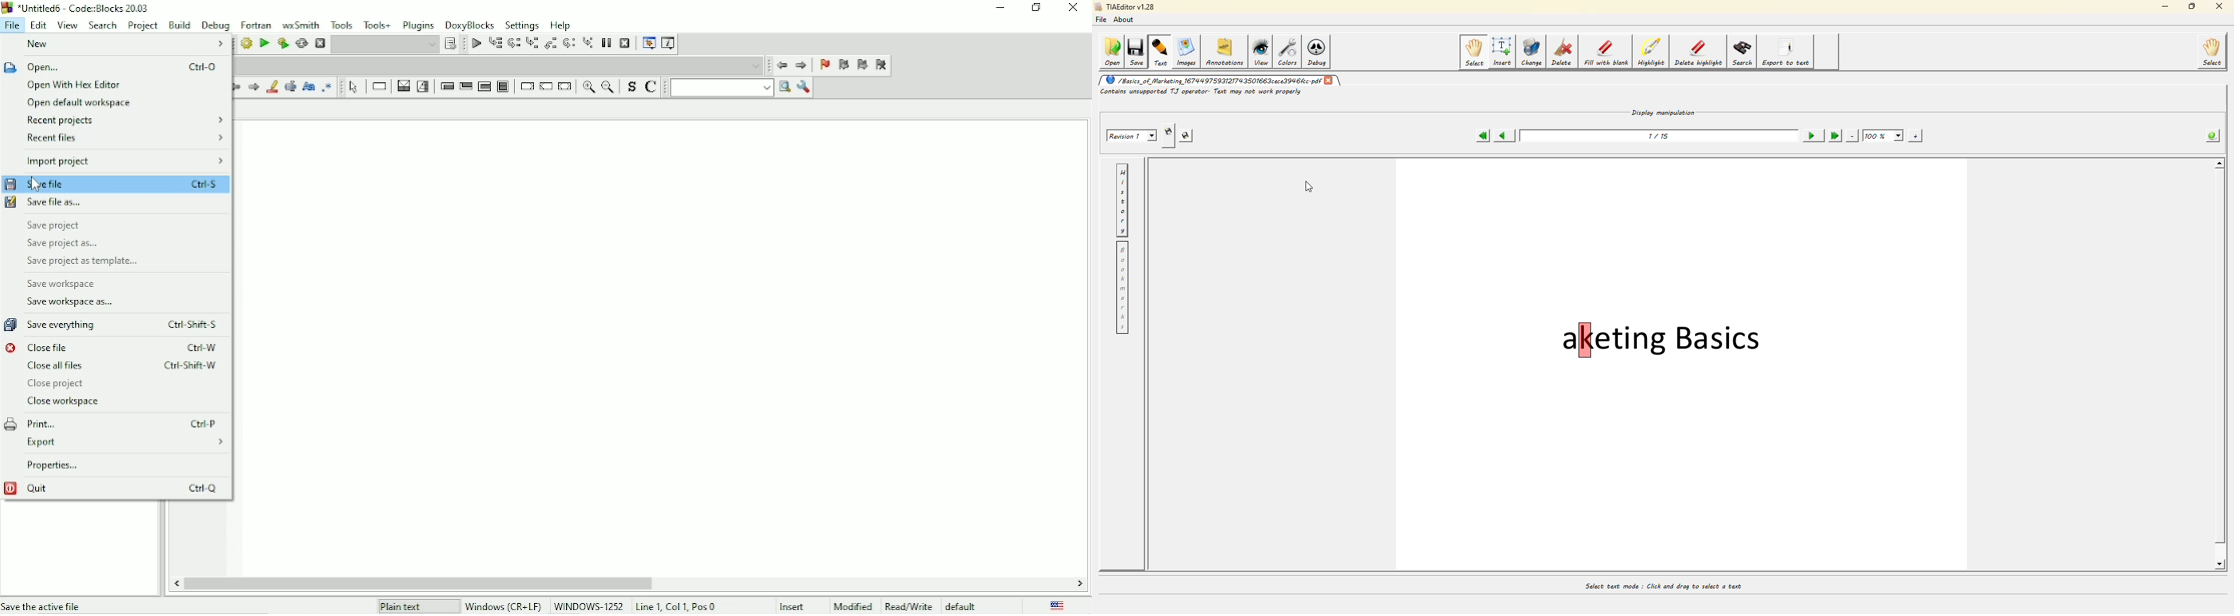 Image resolution: width=2240 pixels, height=616 pixels. What do you see at coordinates (67, 284) in the screenshot?
I see `save workspace` at bounding box center [67, 284].